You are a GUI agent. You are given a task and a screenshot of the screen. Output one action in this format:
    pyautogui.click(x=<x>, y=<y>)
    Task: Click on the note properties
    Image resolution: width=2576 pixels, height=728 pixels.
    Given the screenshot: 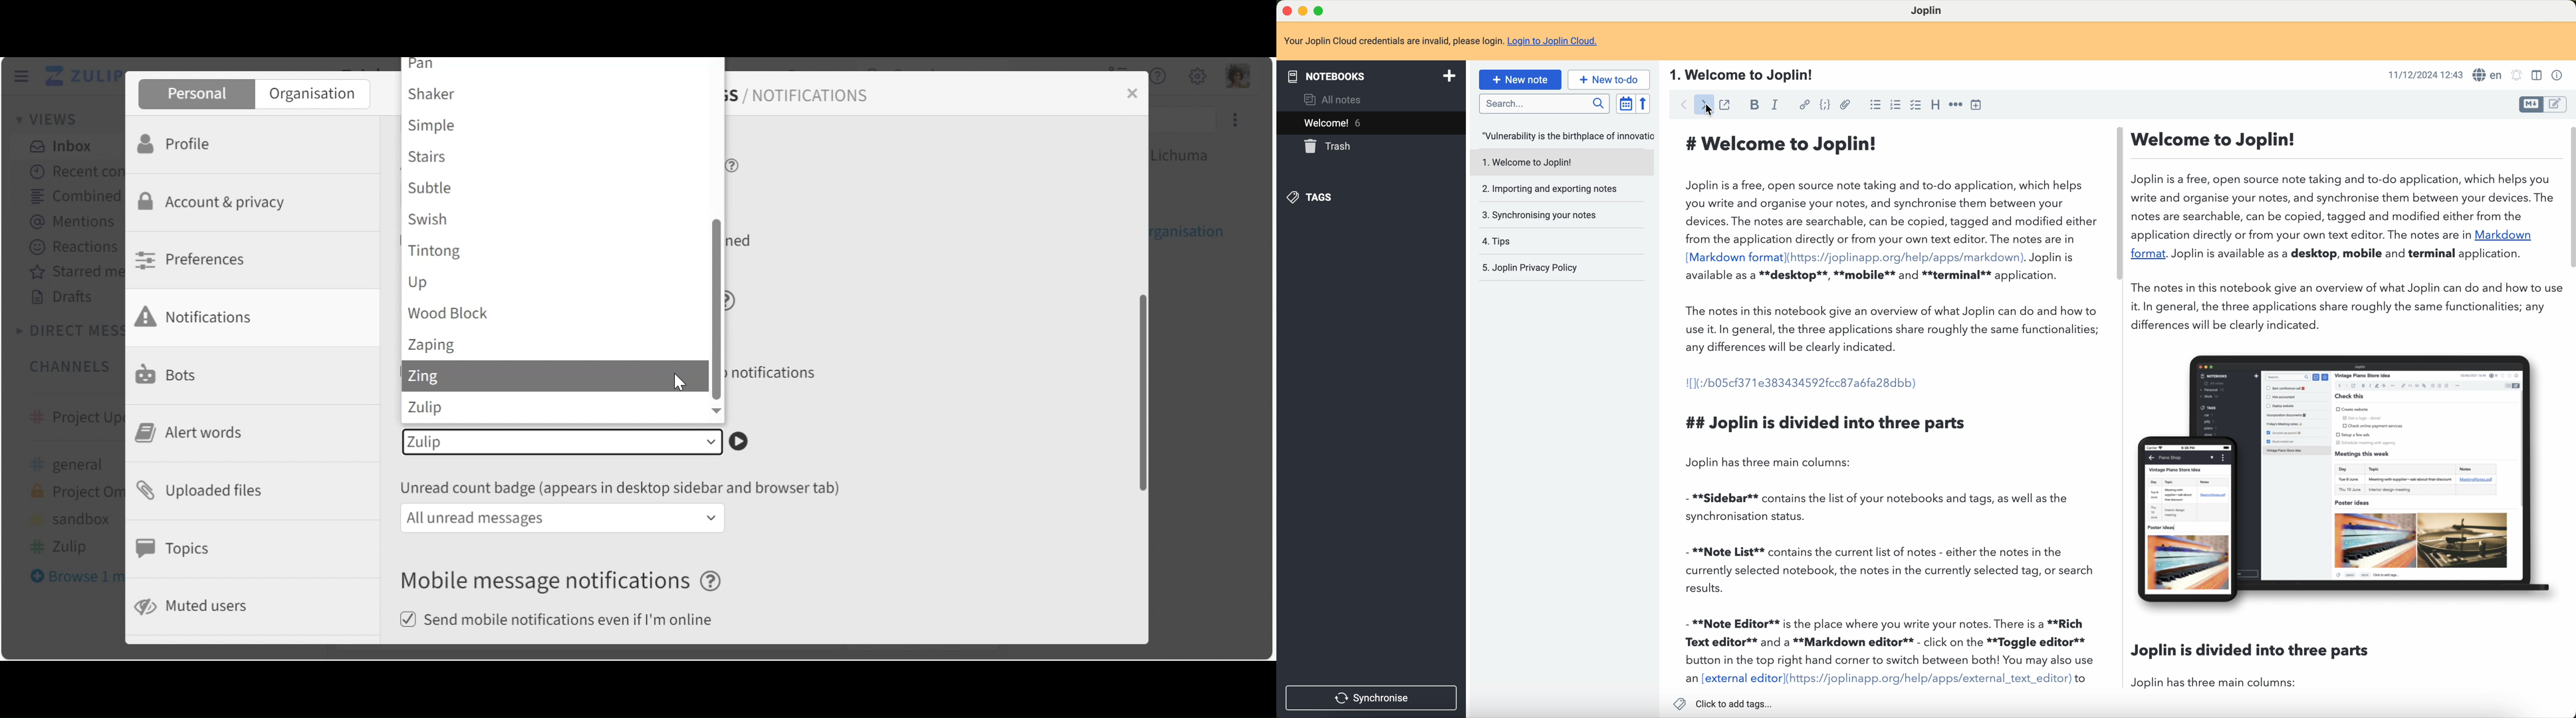 What is the action you would take?
    pyautogui.click(x=2557, y=75)
    